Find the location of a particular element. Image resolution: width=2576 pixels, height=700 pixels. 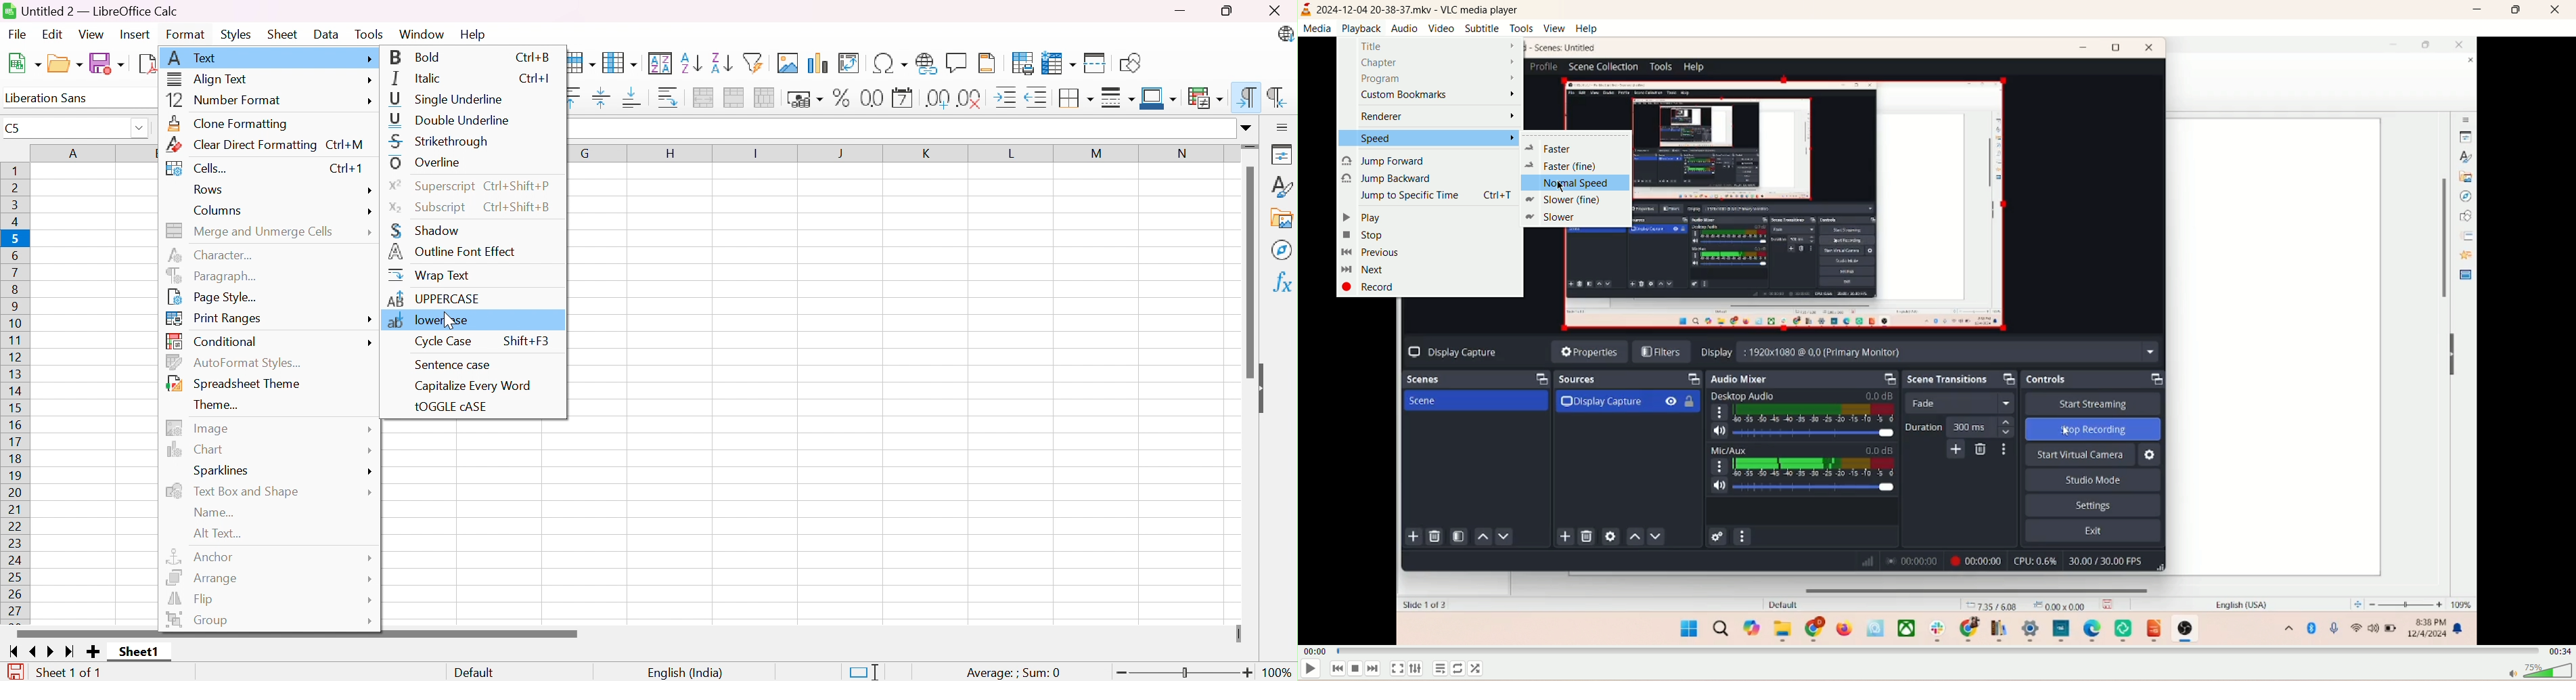

Format is located at coordinates (185, 35).